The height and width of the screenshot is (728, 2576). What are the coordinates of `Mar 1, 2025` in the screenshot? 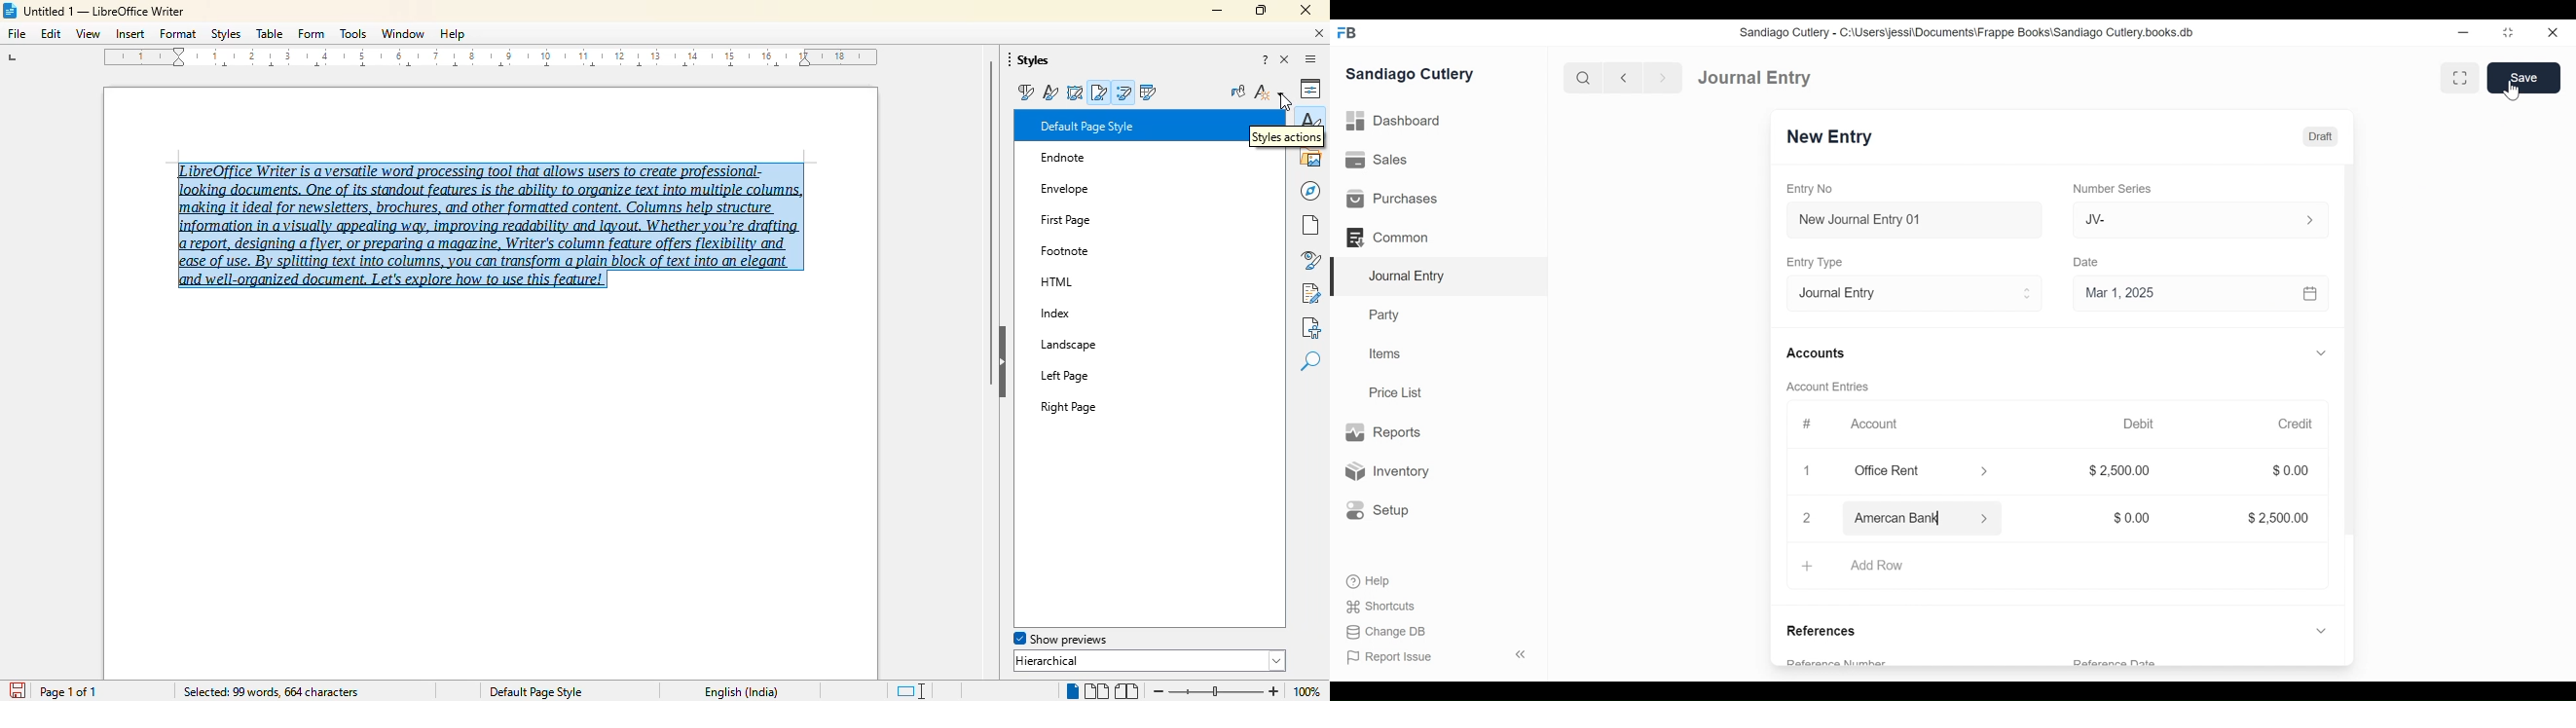 It's located at (2201, 292).